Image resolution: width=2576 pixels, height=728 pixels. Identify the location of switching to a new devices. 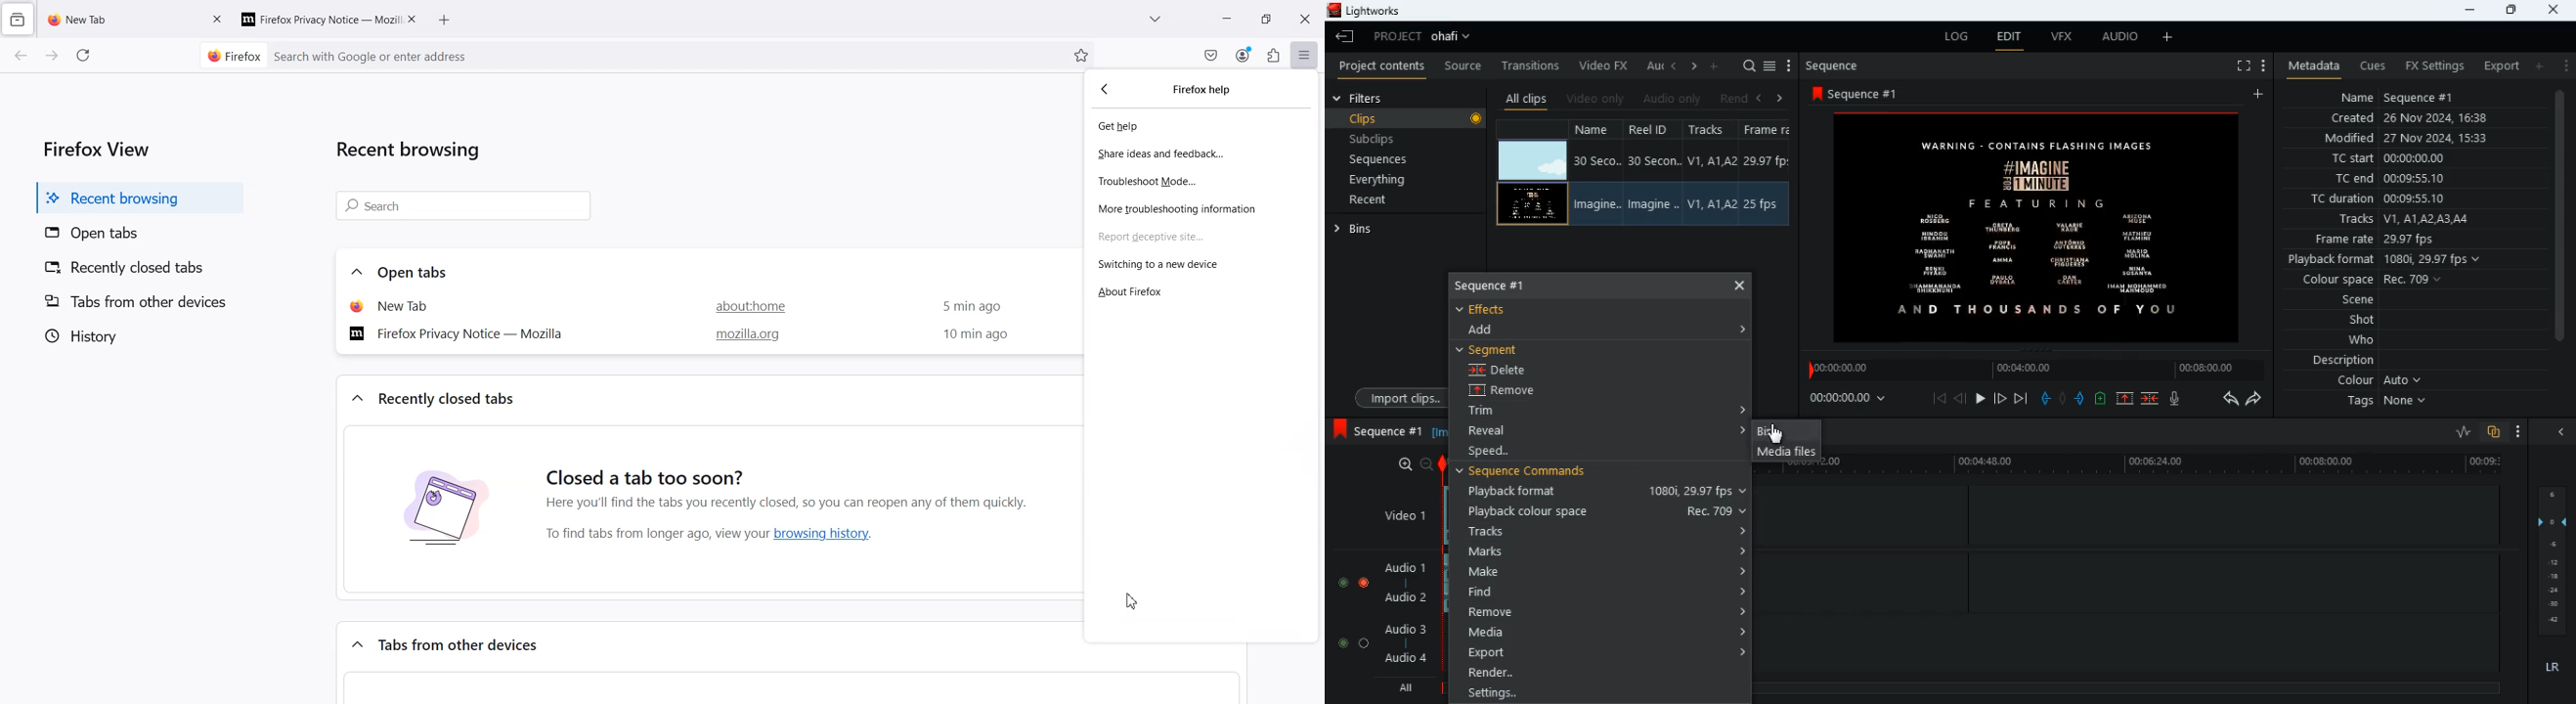
(1201, 264).